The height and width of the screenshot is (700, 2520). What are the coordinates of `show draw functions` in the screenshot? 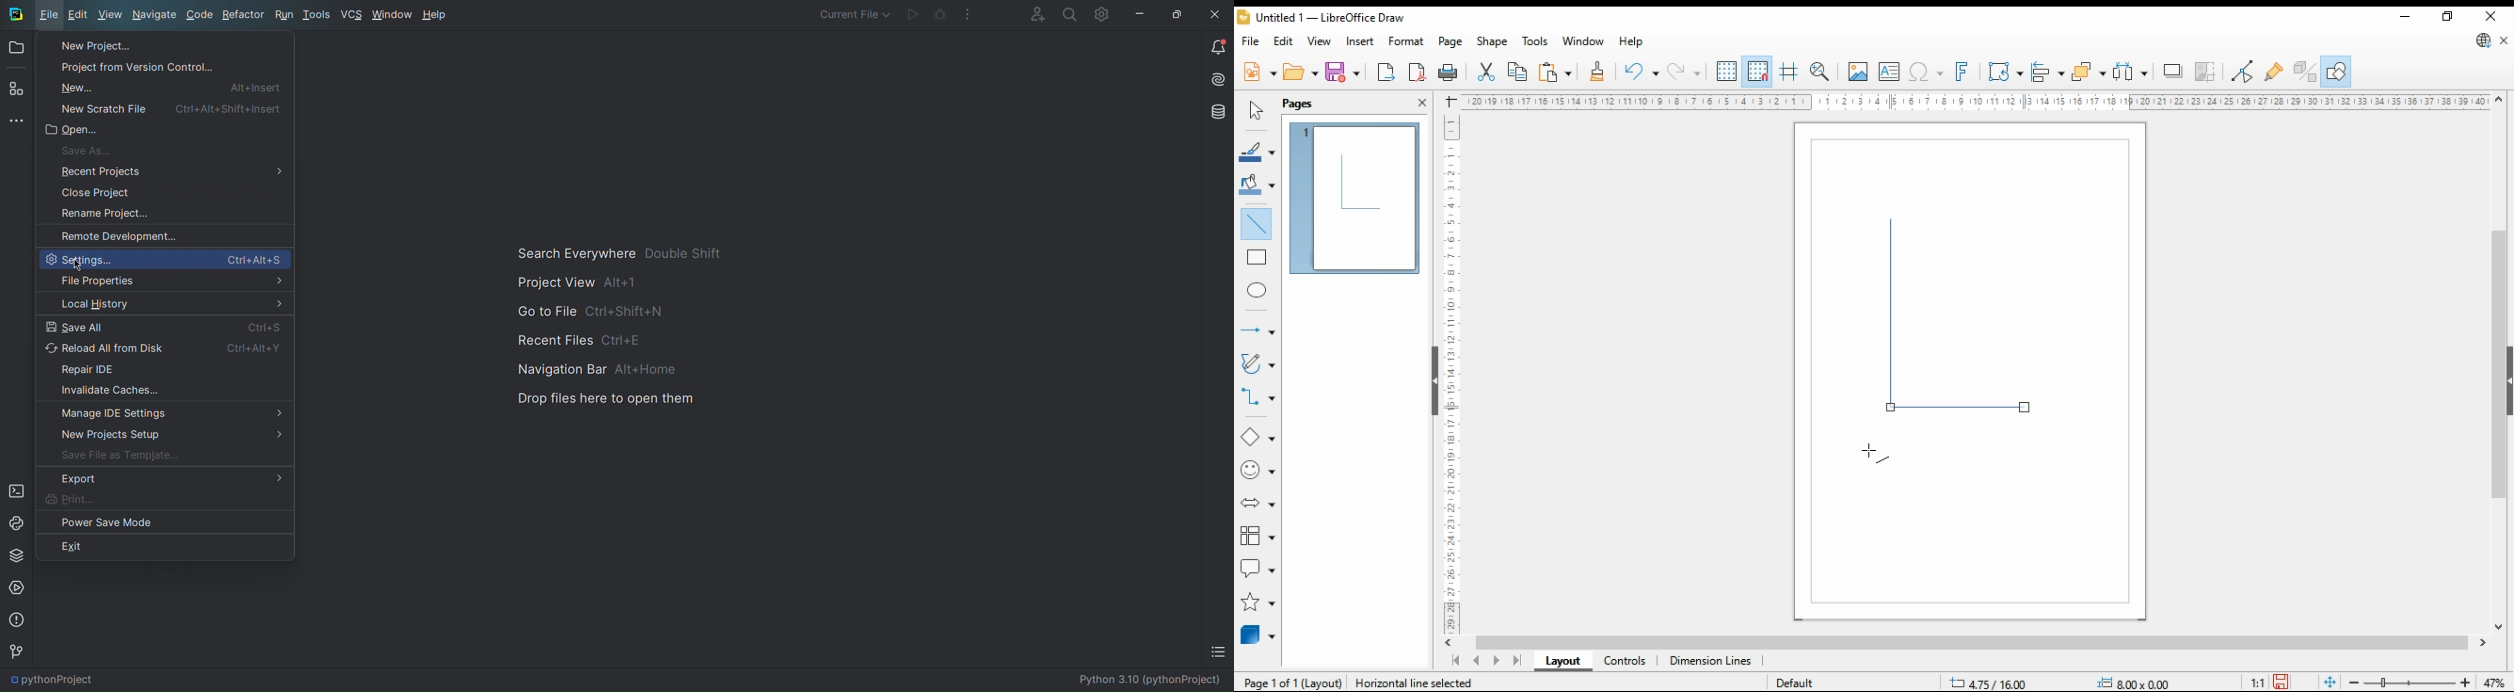 It's located at (2336, 72).